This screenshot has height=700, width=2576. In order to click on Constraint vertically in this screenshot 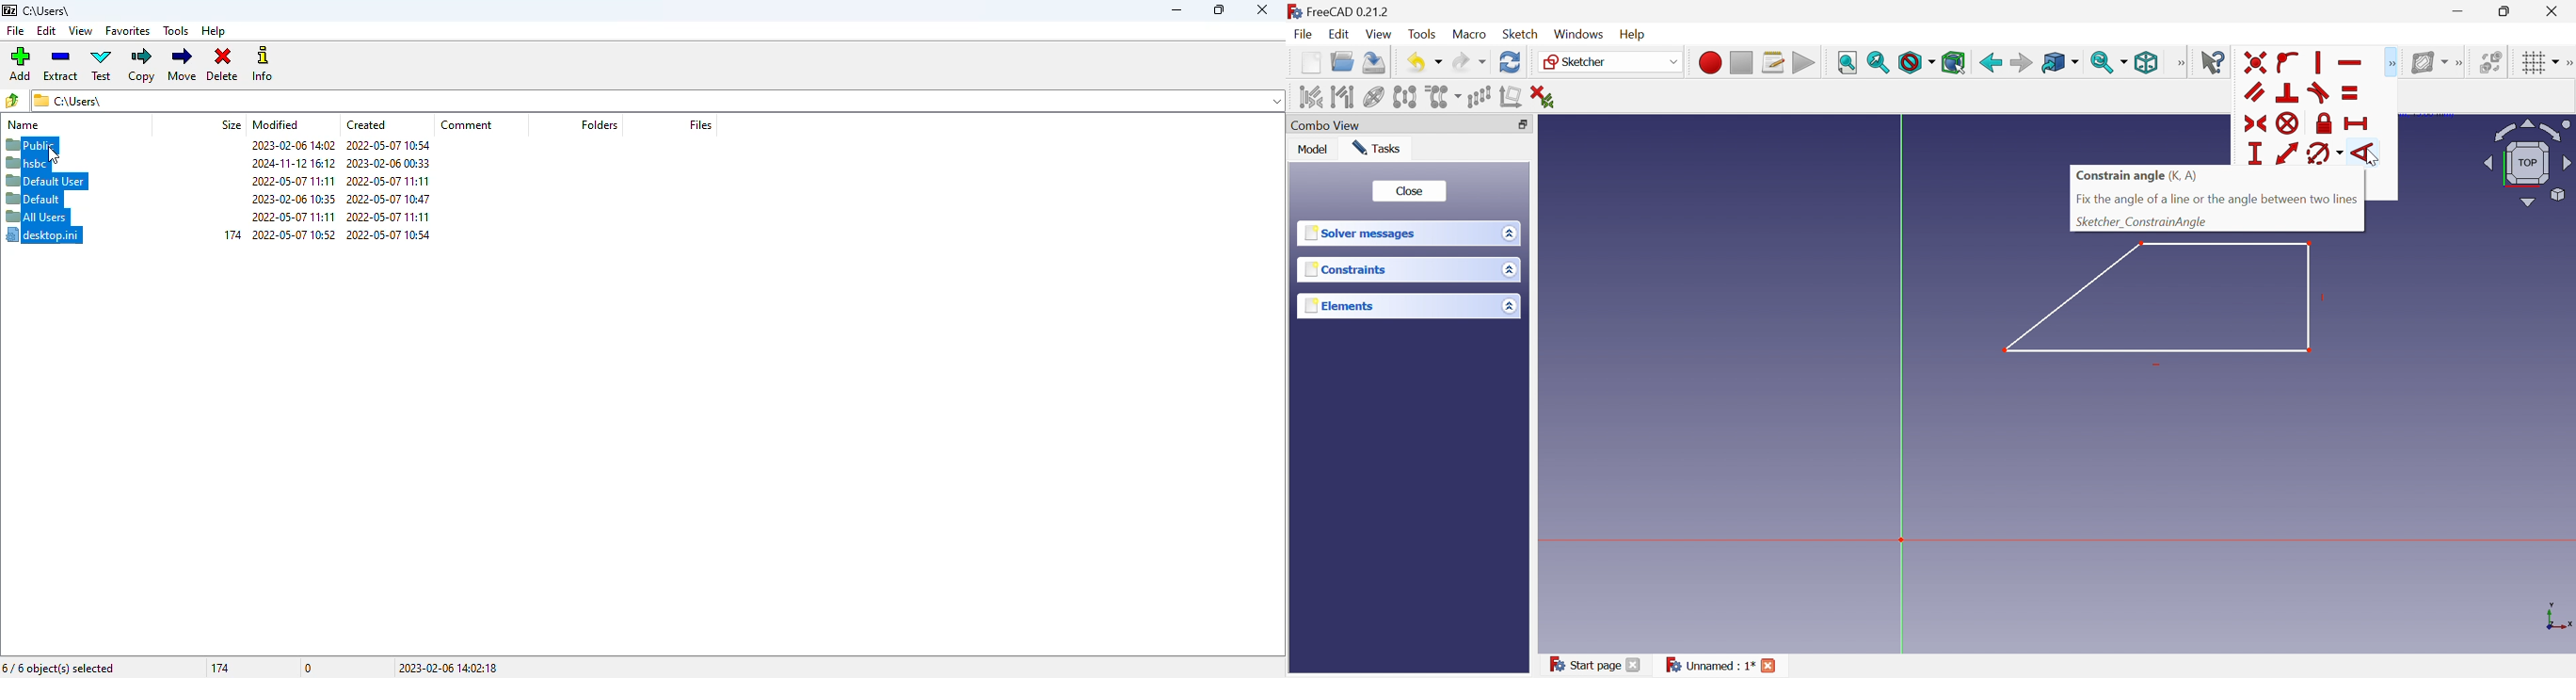, I will do `click(2320, 61)`.